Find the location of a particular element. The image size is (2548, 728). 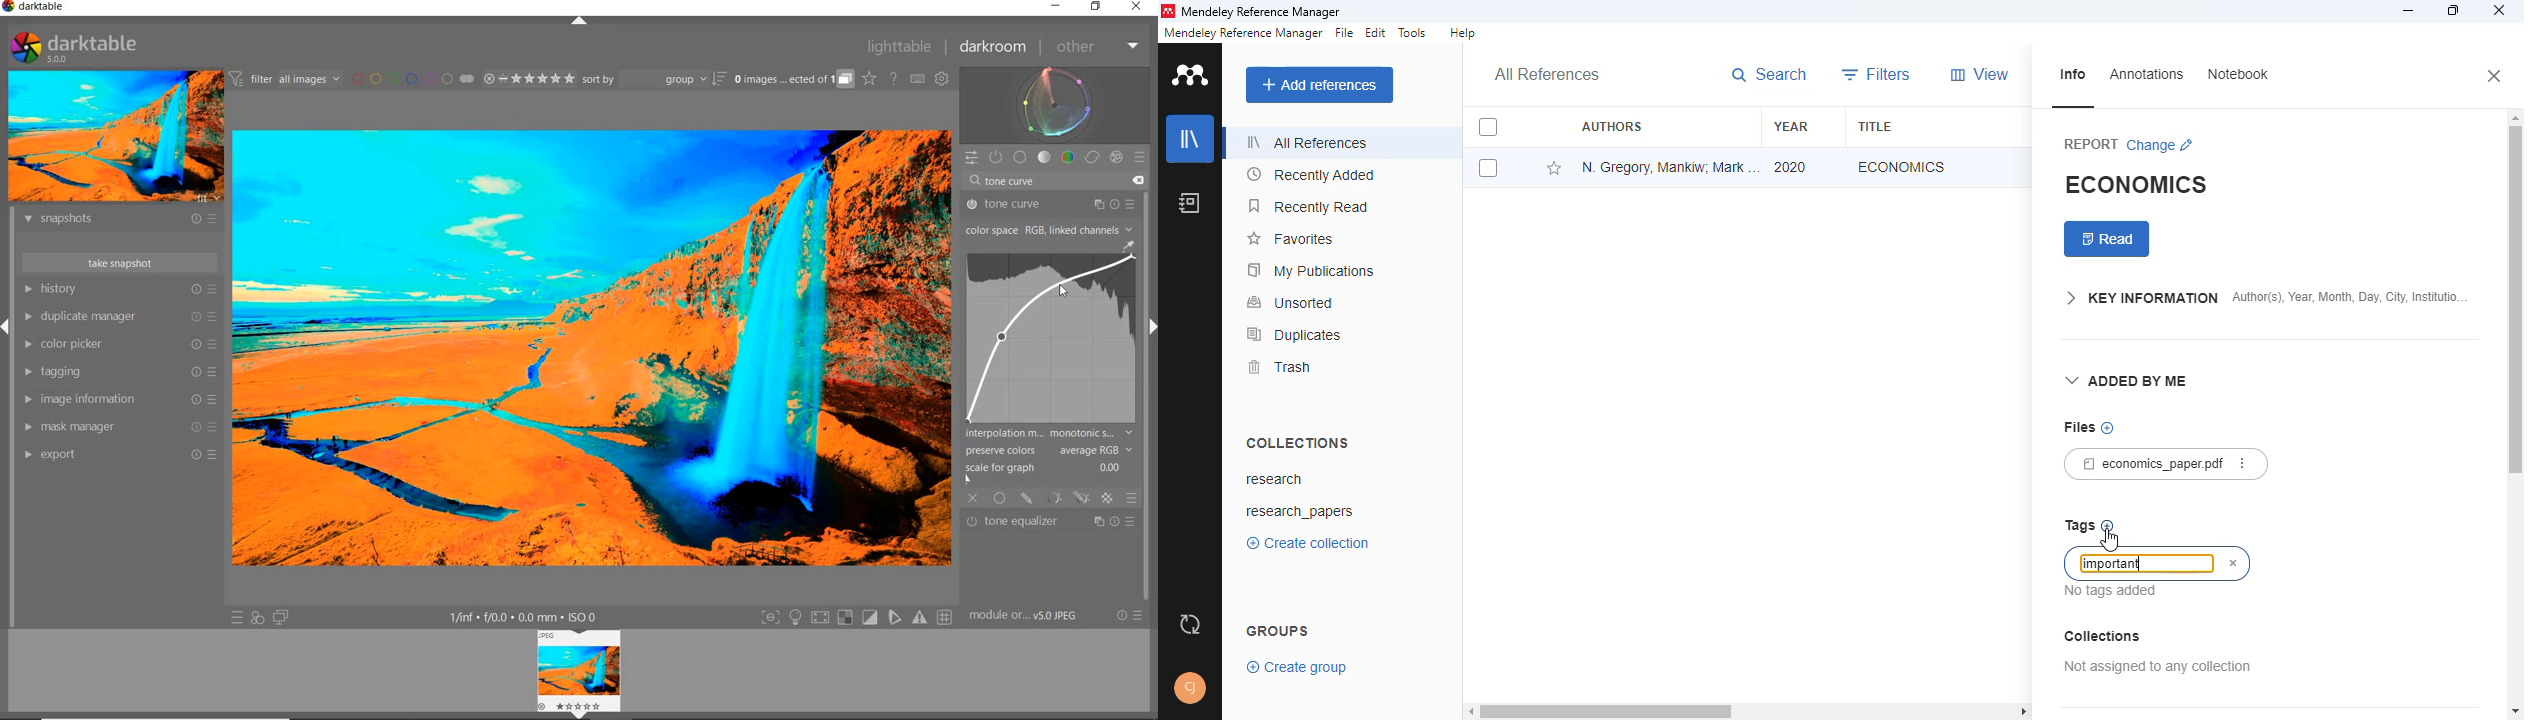

create collection is located at coordinates (1307, 543).